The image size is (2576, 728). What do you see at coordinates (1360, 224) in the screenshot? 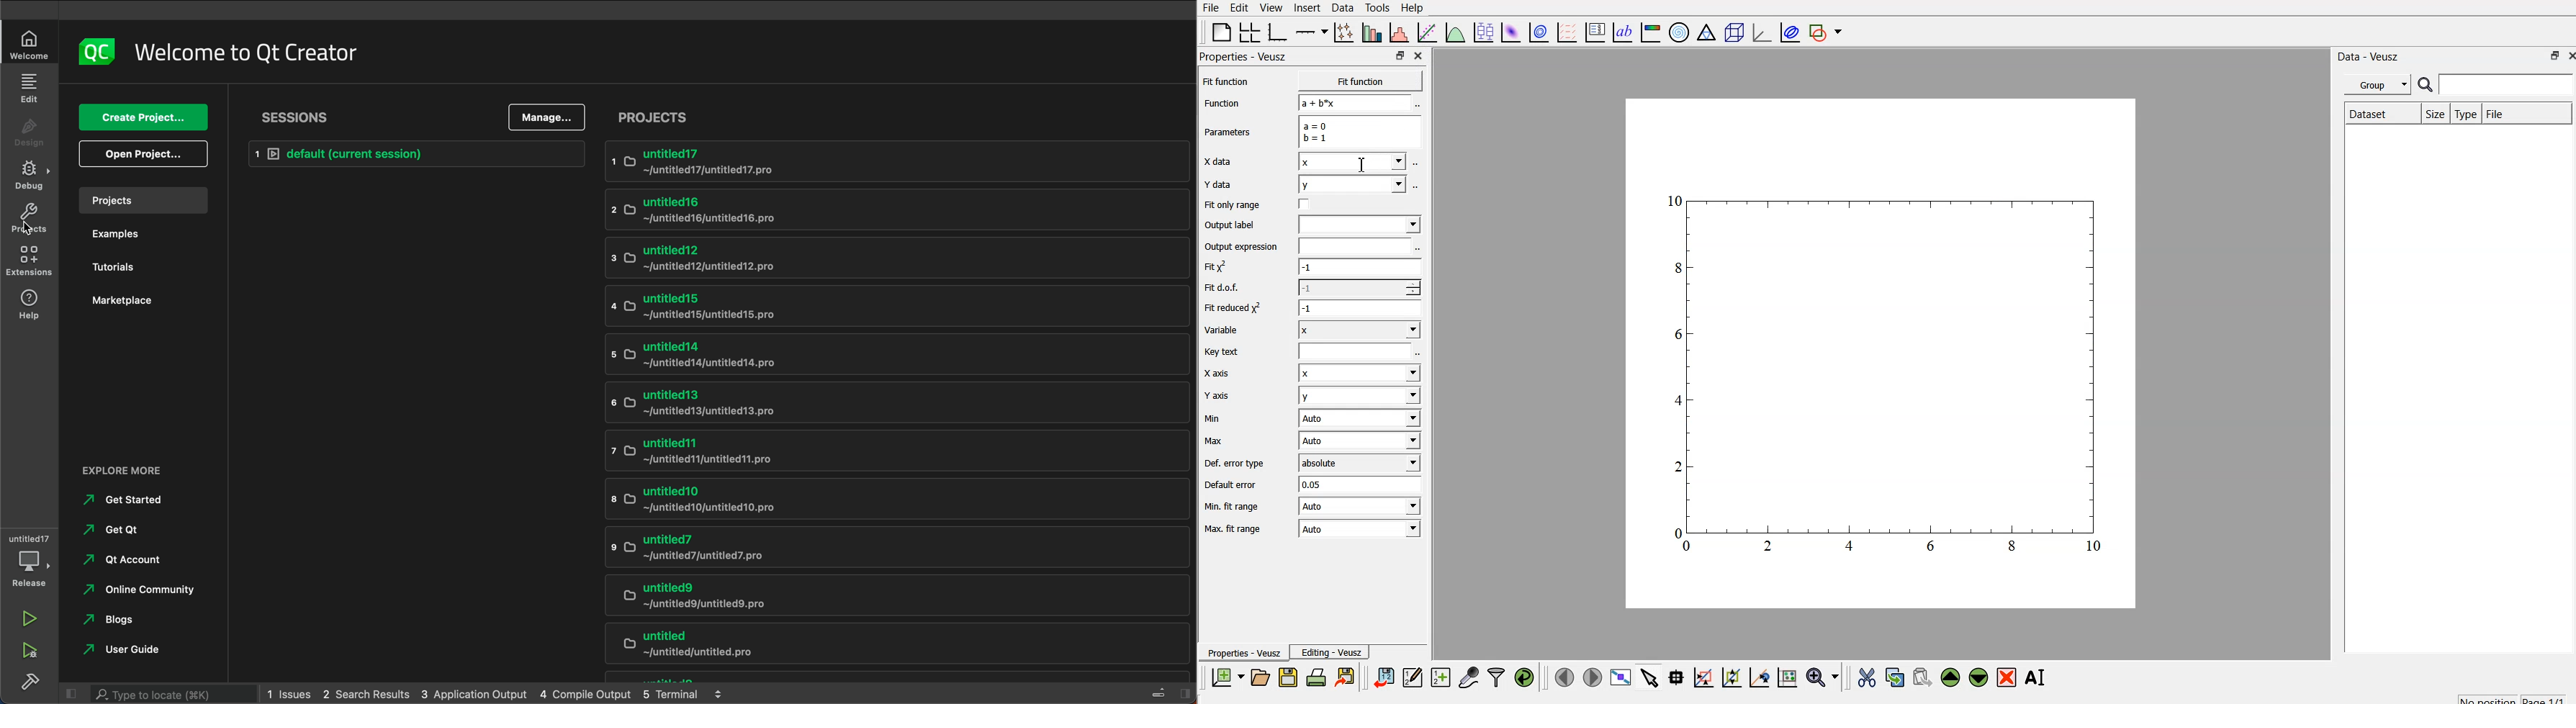
I see `input label` at bounding box center [1360, 224].